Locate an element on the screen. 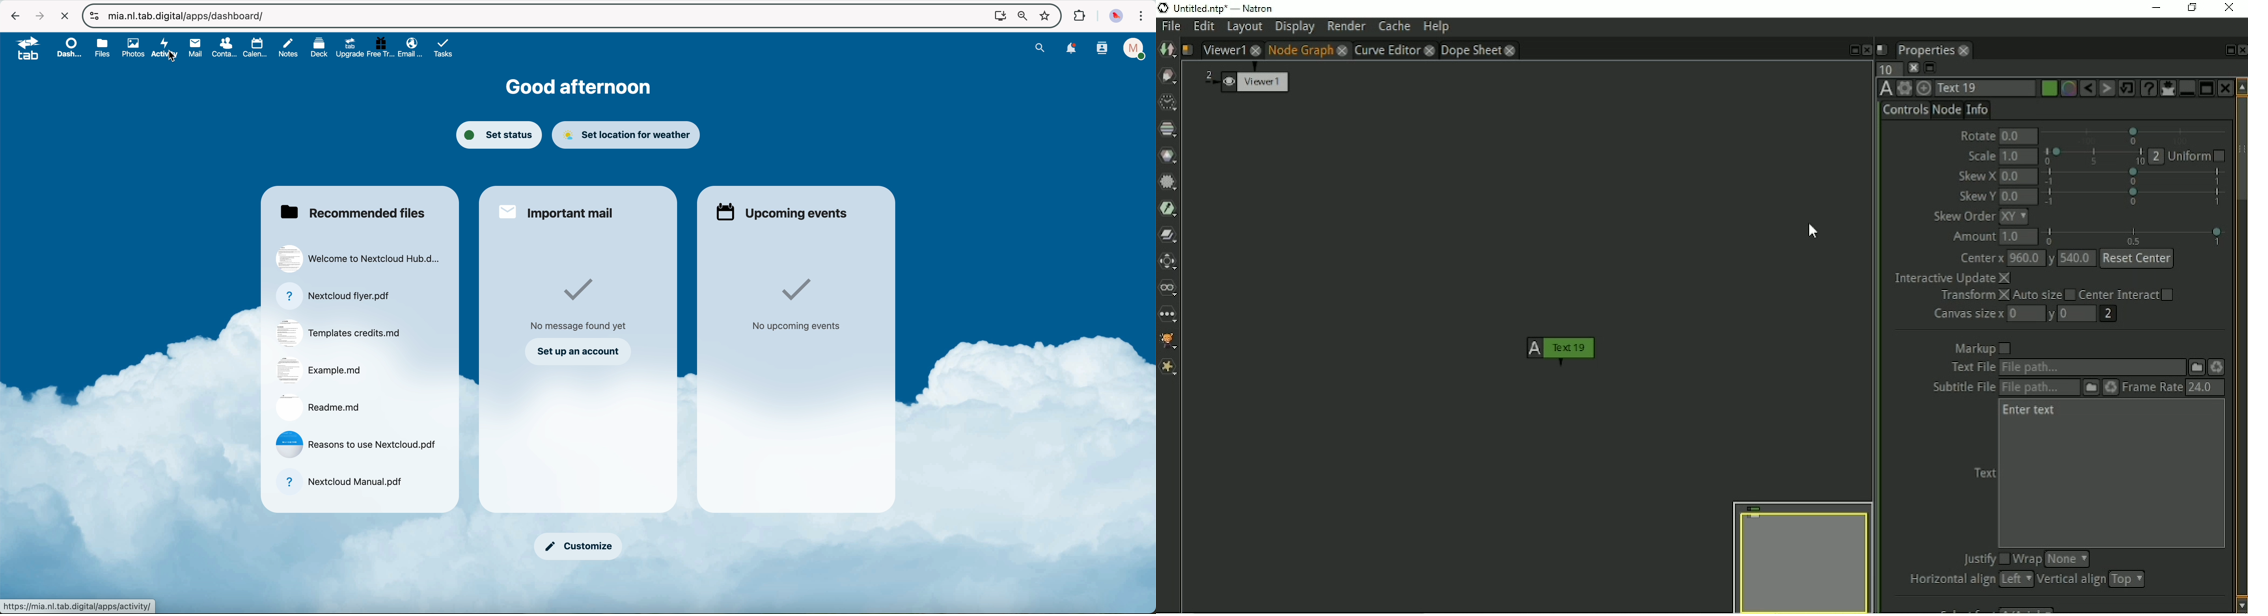 The height and width of the screenshot is (616, 2268). Overlay color is located at coordinates (2068, 89).